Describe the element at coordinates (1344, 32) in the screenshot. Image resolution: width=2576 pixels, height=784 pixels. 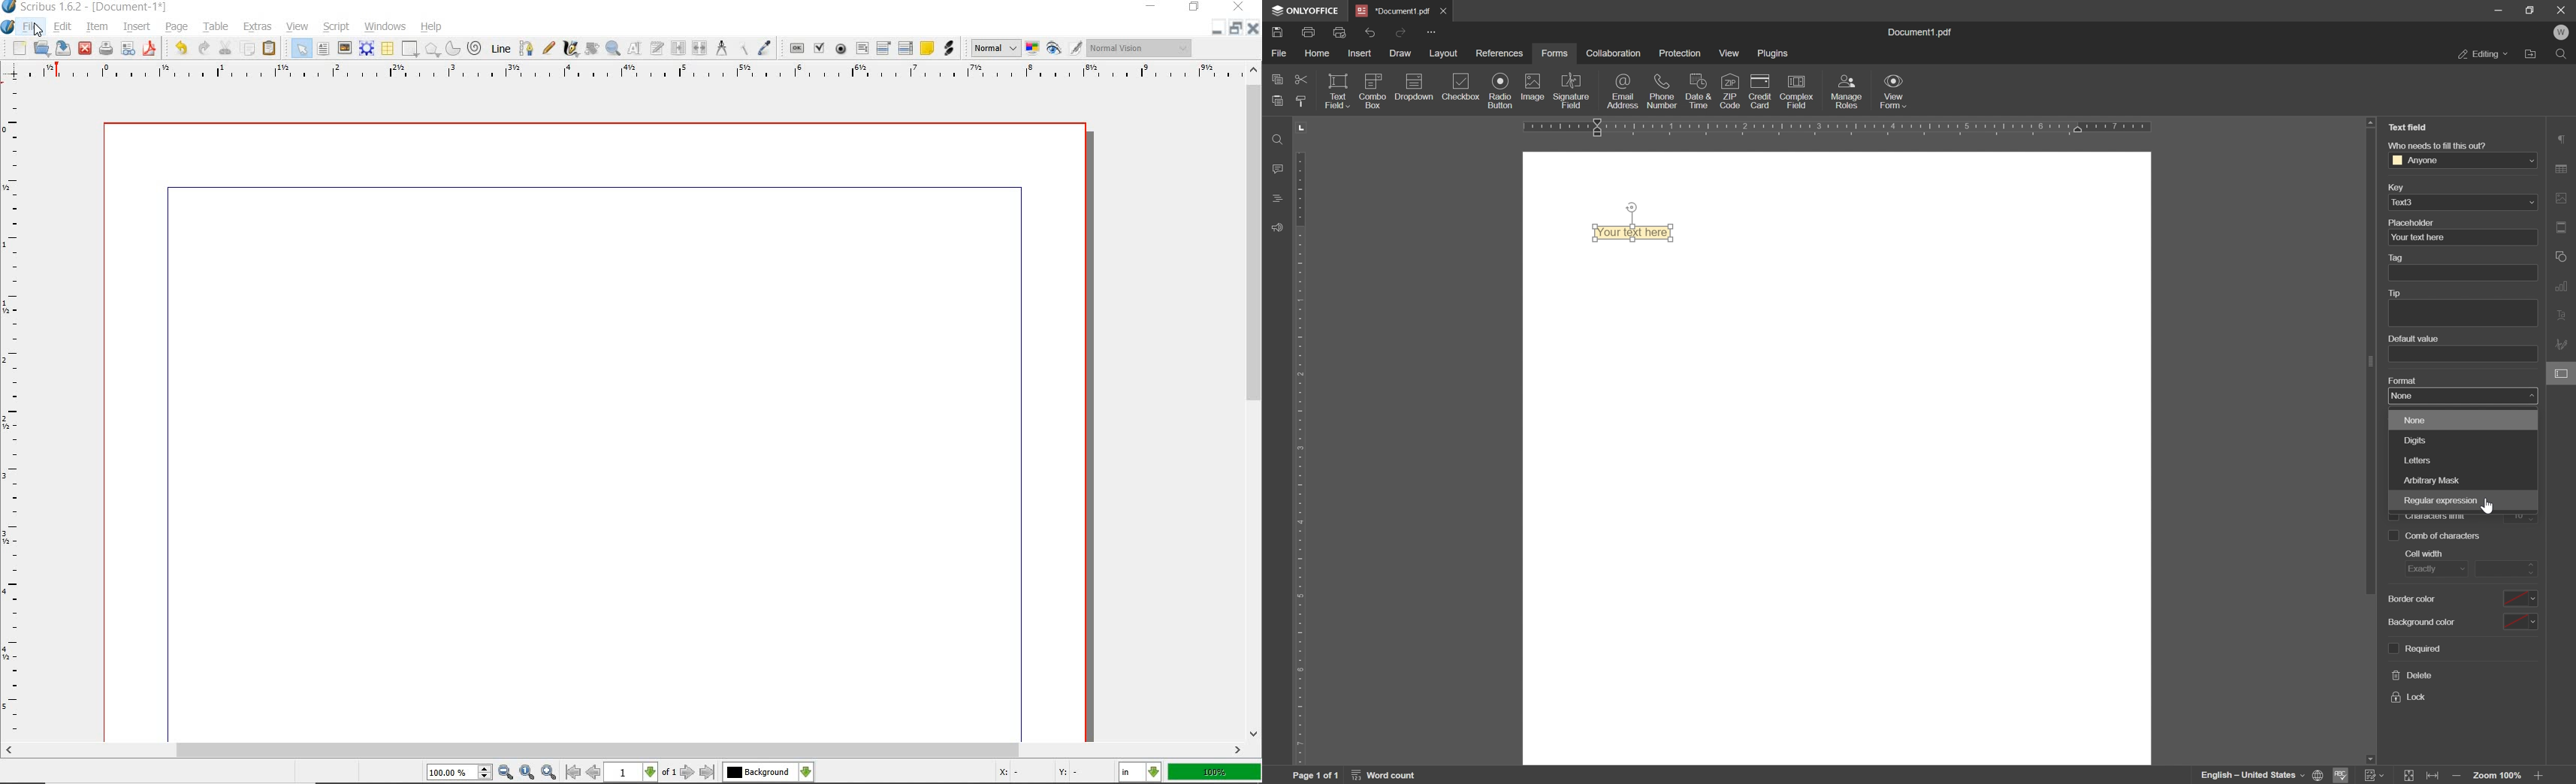
I see `quick print` at that location.